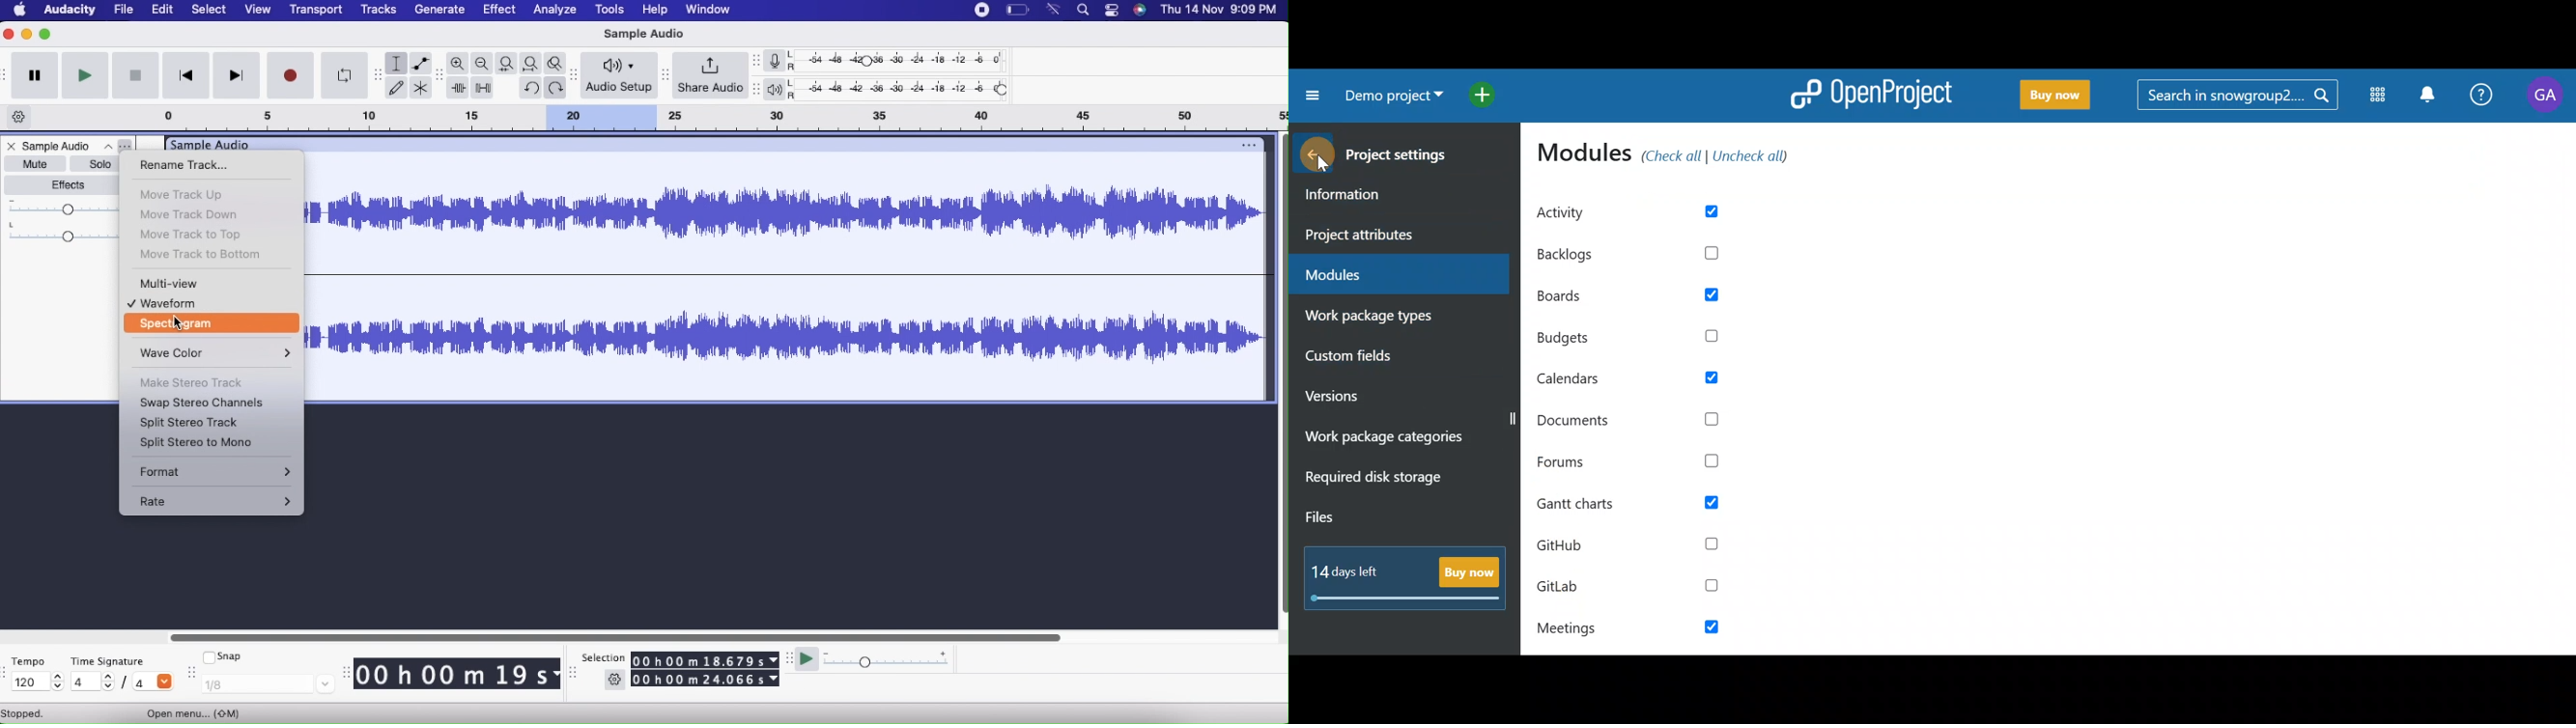  Describe the element at coordinates (1017, 11) in the screenshot. I see `power` at that location.